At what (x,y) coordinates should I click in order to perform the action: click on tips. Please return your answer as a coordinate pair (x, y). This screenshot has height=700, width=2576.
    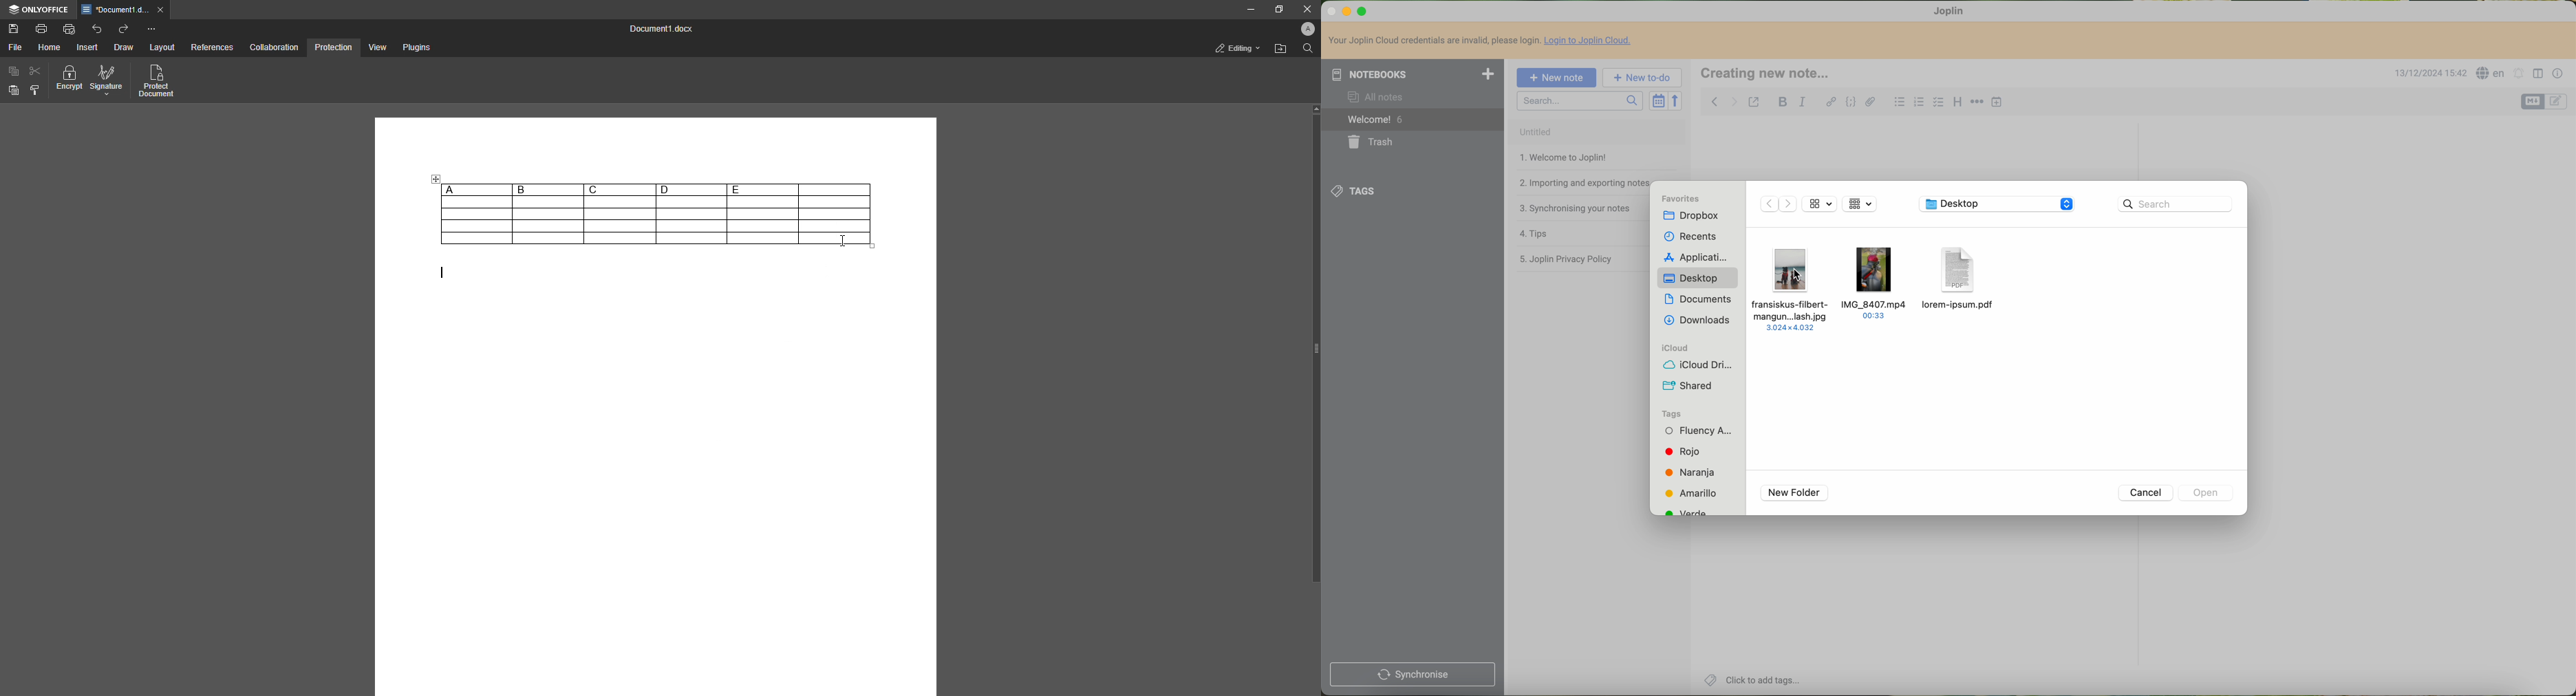
    Looking at the image, I should click on (1531, 233).